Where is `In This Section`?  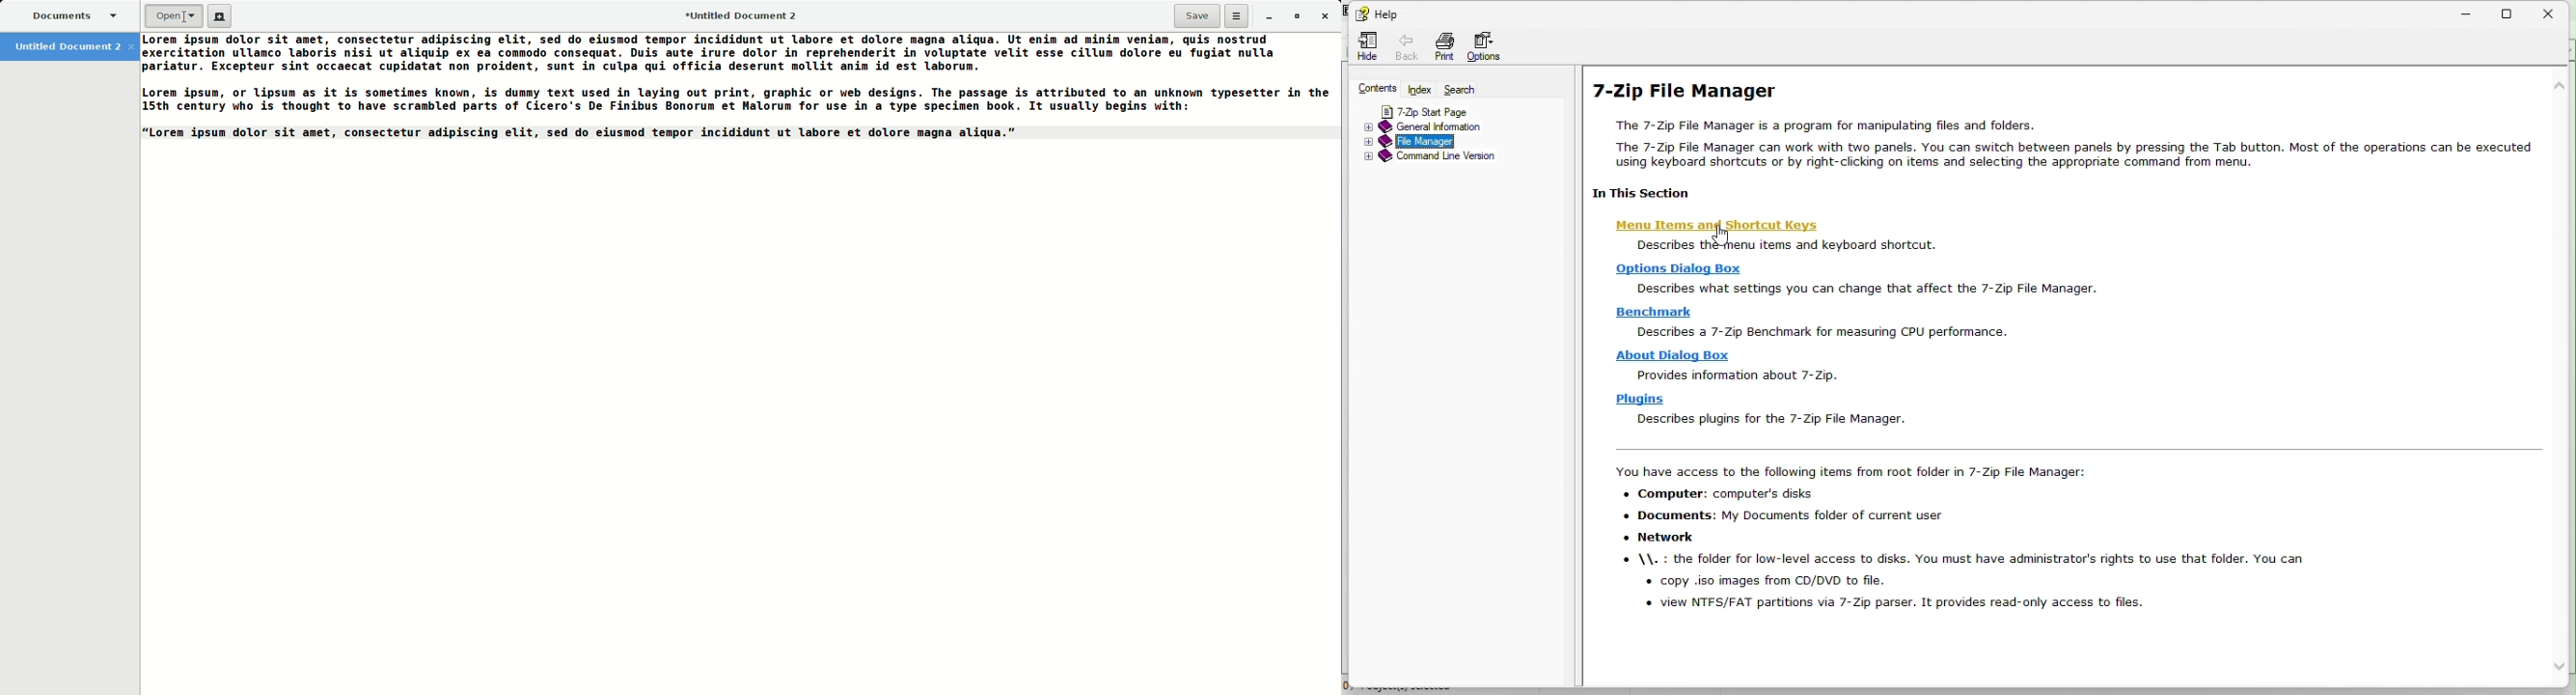
In This Section is located at coordinates (1643, 193).